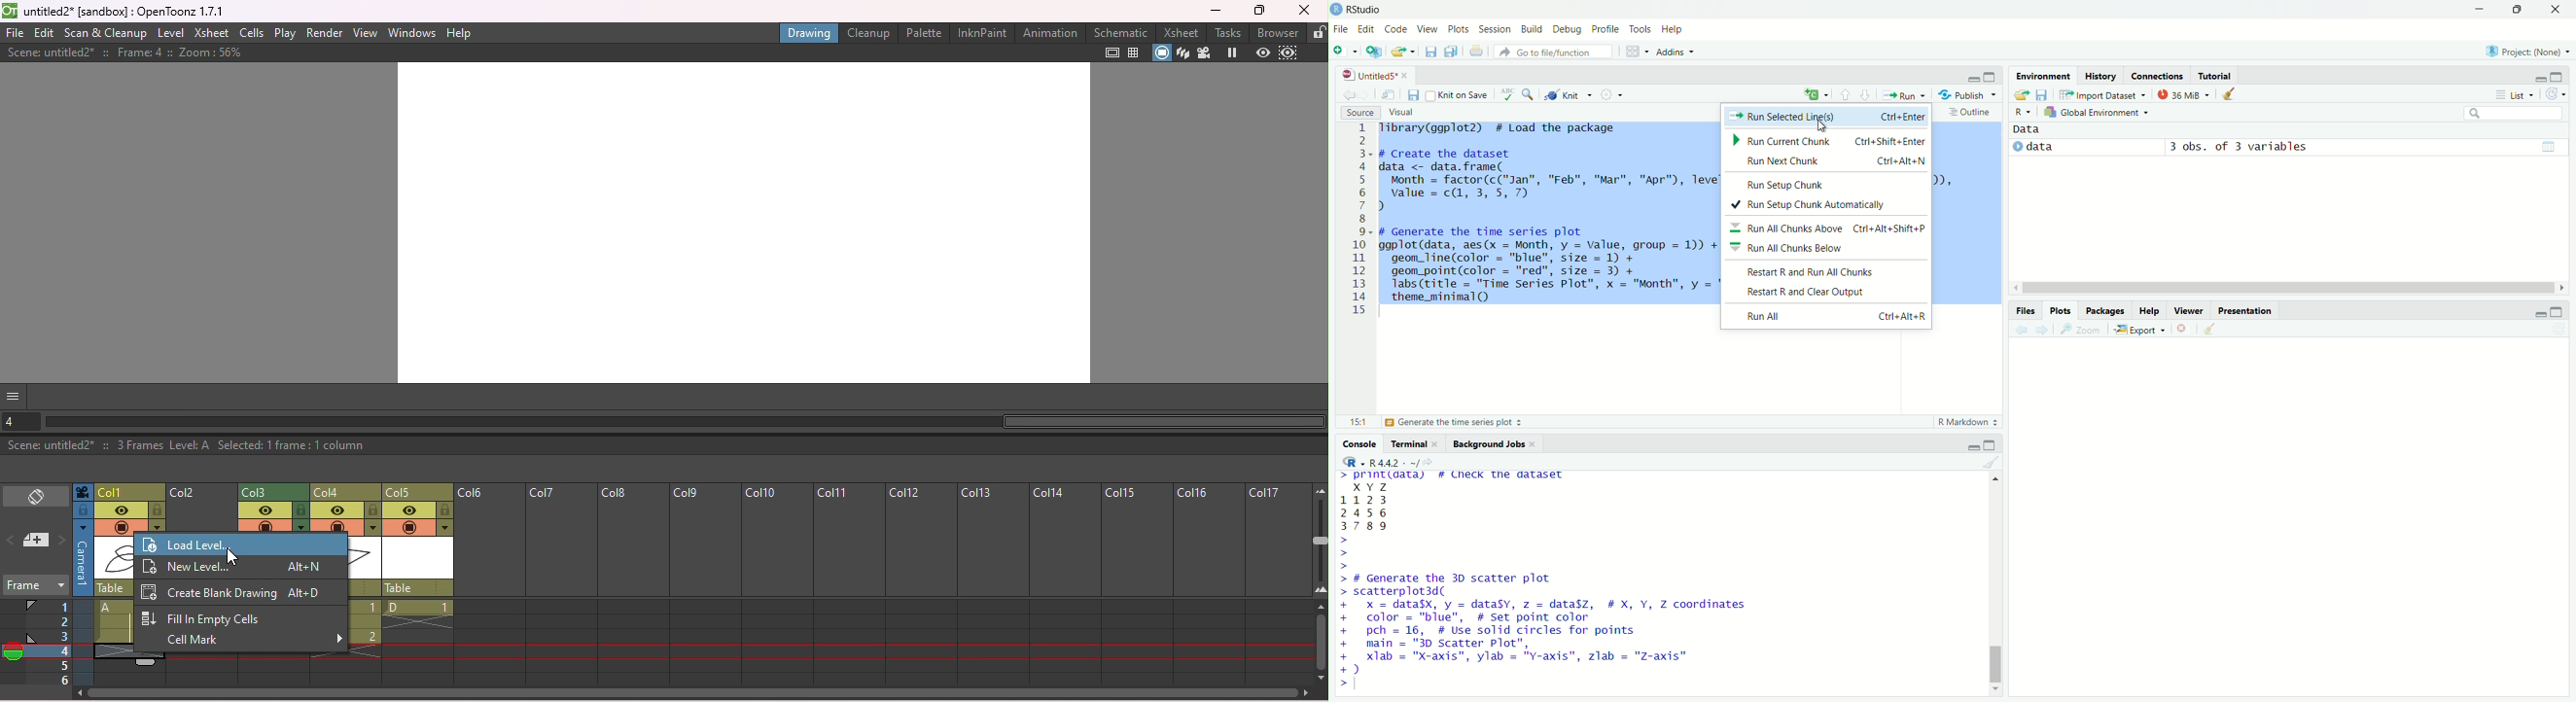  Describe the element at coordinates (2482, 8) in the screenshot. I see `minimize` at that location.